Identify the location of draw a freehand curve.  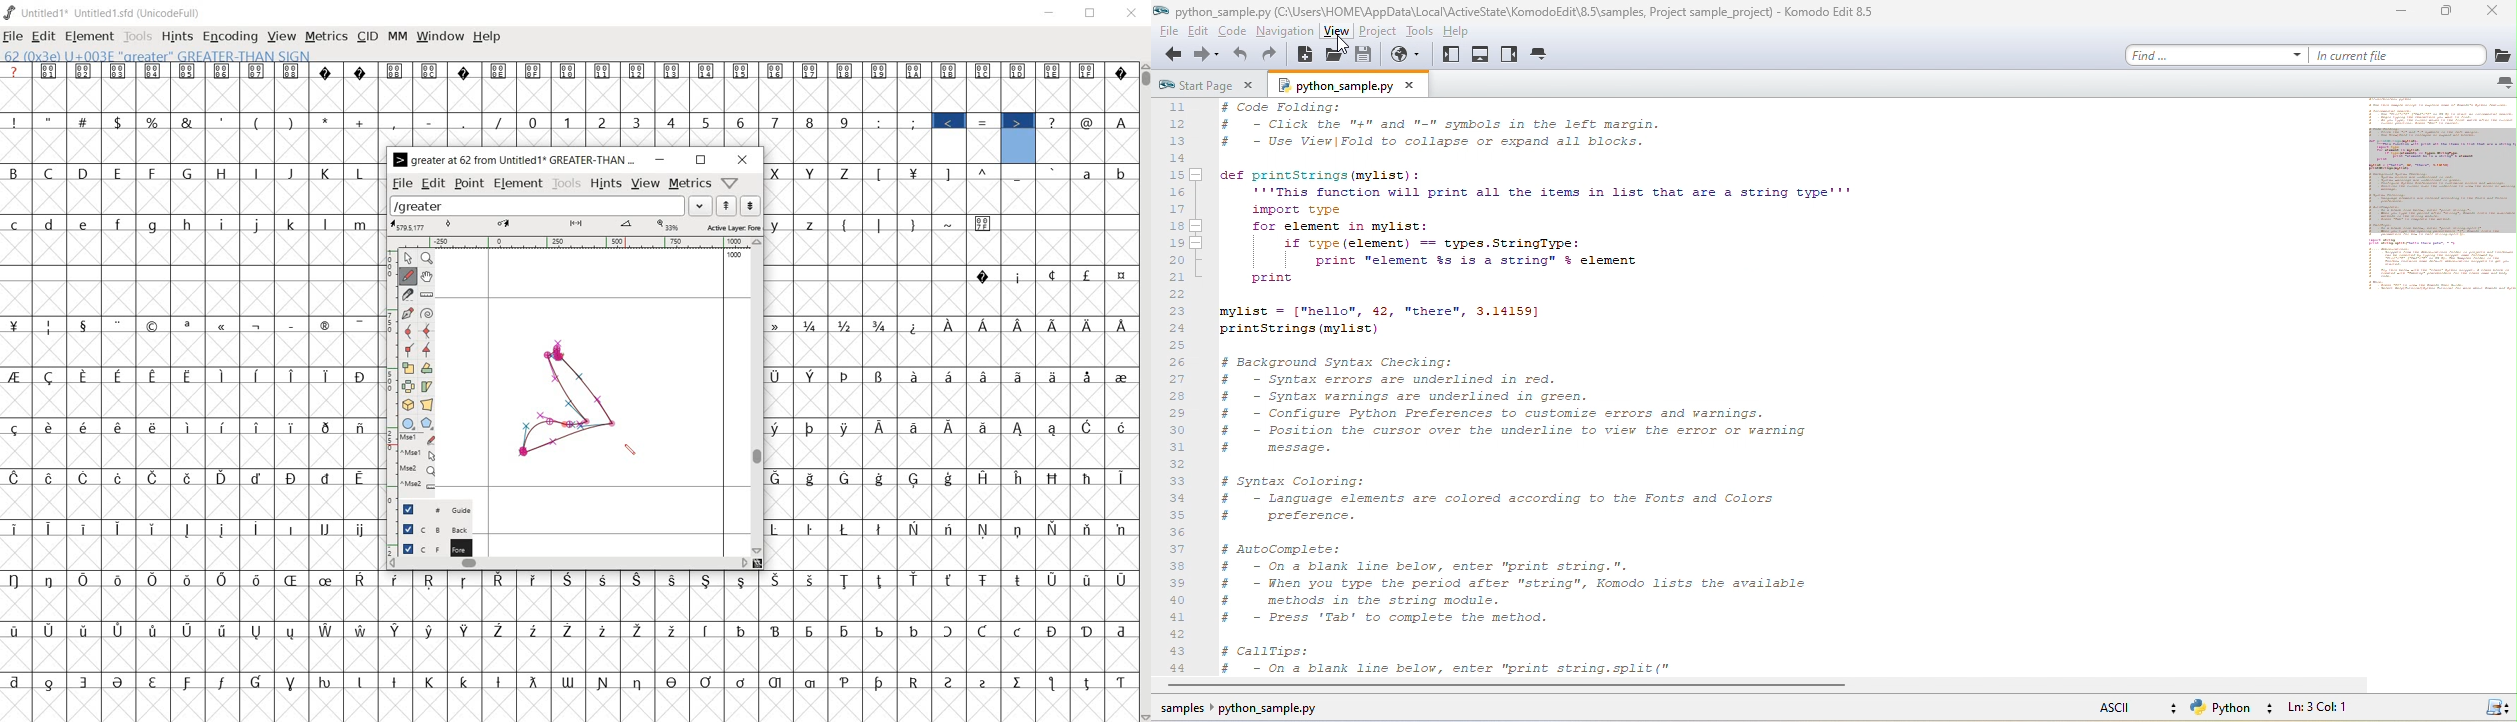
(408, 276).